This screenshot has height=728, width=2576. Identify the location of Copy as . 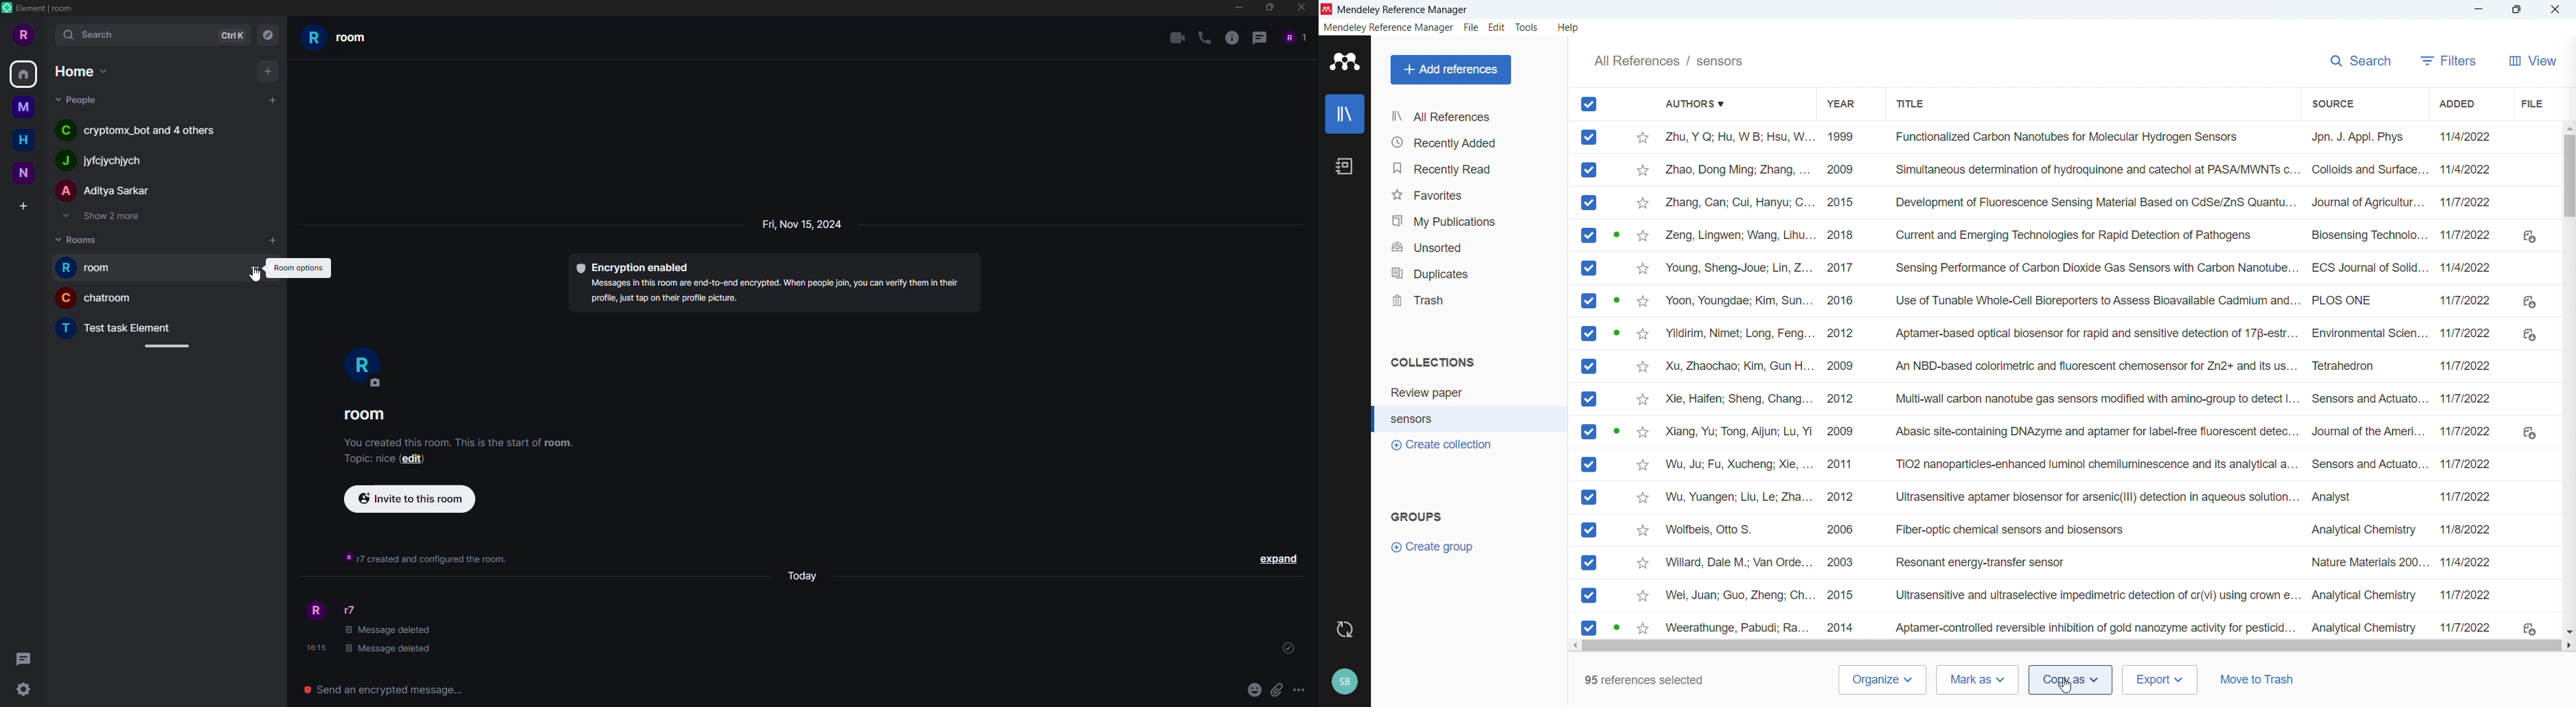
(2071, 680).